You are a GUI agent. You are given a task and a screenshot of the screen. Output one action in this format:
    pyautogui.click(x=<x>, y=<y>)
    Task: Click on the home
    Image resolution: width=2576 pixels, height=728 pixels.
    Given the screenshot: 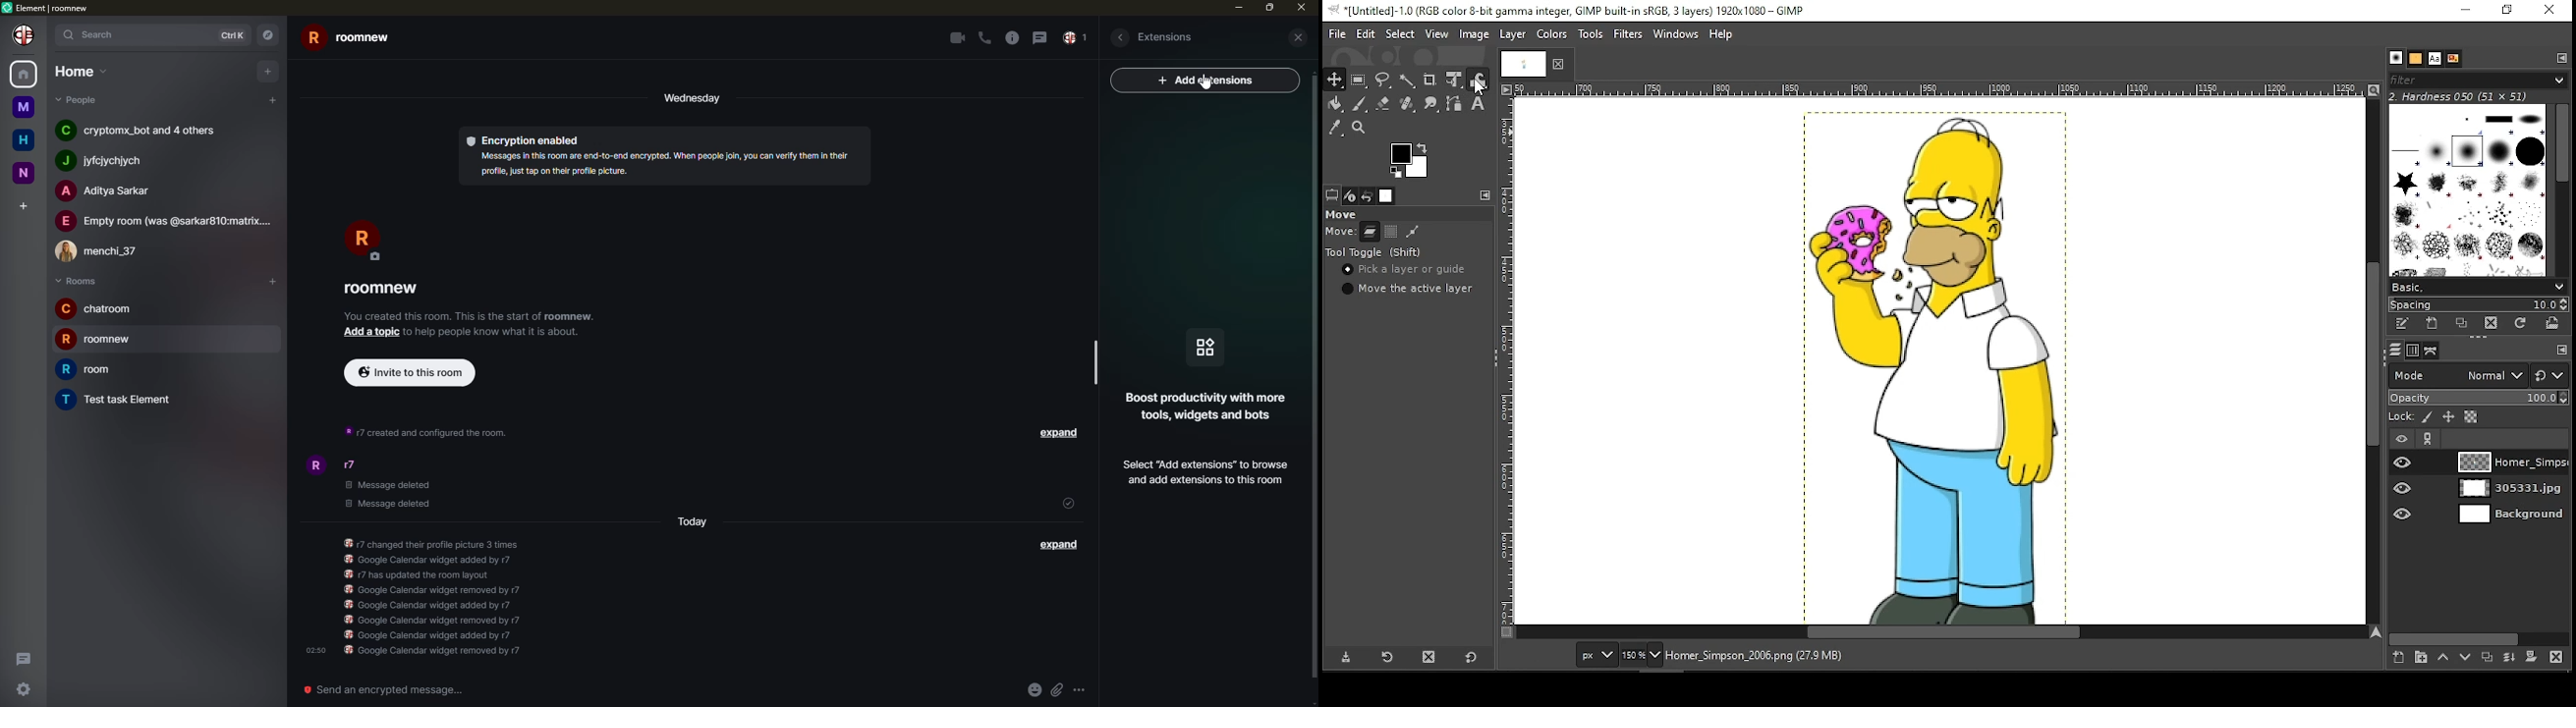 What is the action you would take?
    pyautogui.click(x=79, y=71)
    